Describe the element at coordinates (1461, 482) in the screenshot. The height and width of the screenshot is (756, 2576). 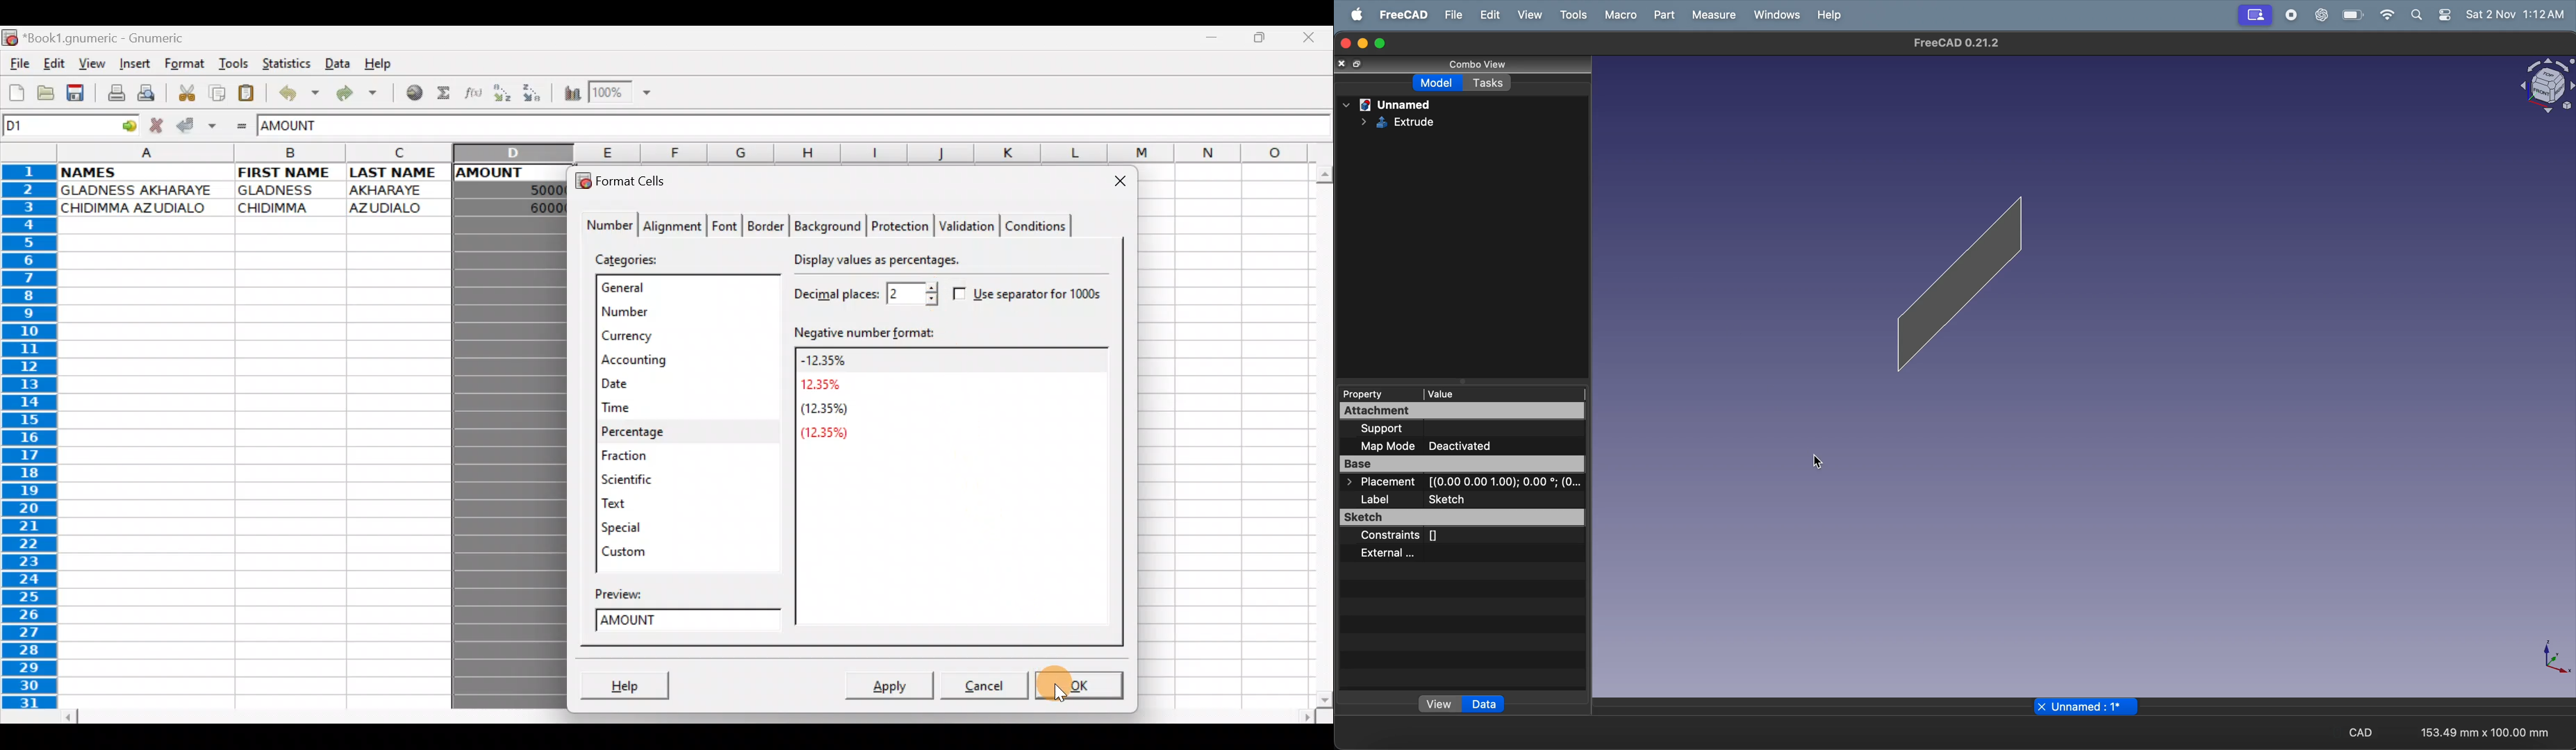
I see `> Placement [(0.00 0.00 1.00); 0.00 °; (0...` at that location.